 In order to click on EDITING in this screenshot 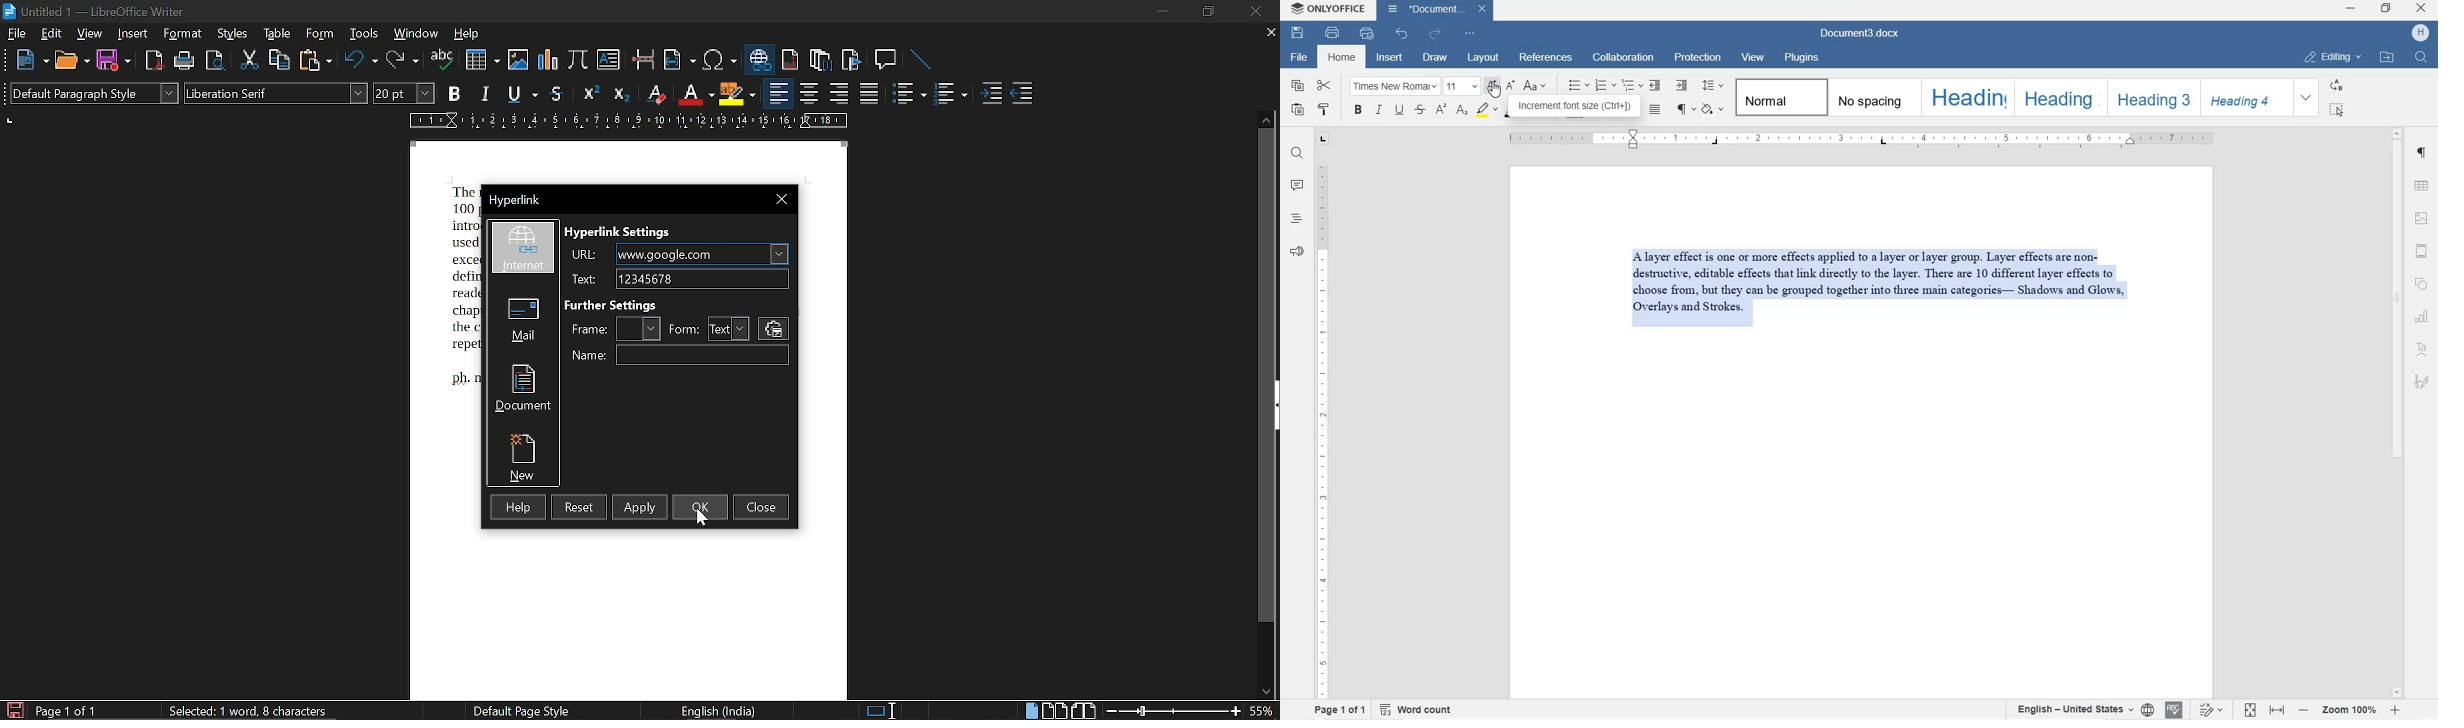, I will do `click(2336, 57)`.